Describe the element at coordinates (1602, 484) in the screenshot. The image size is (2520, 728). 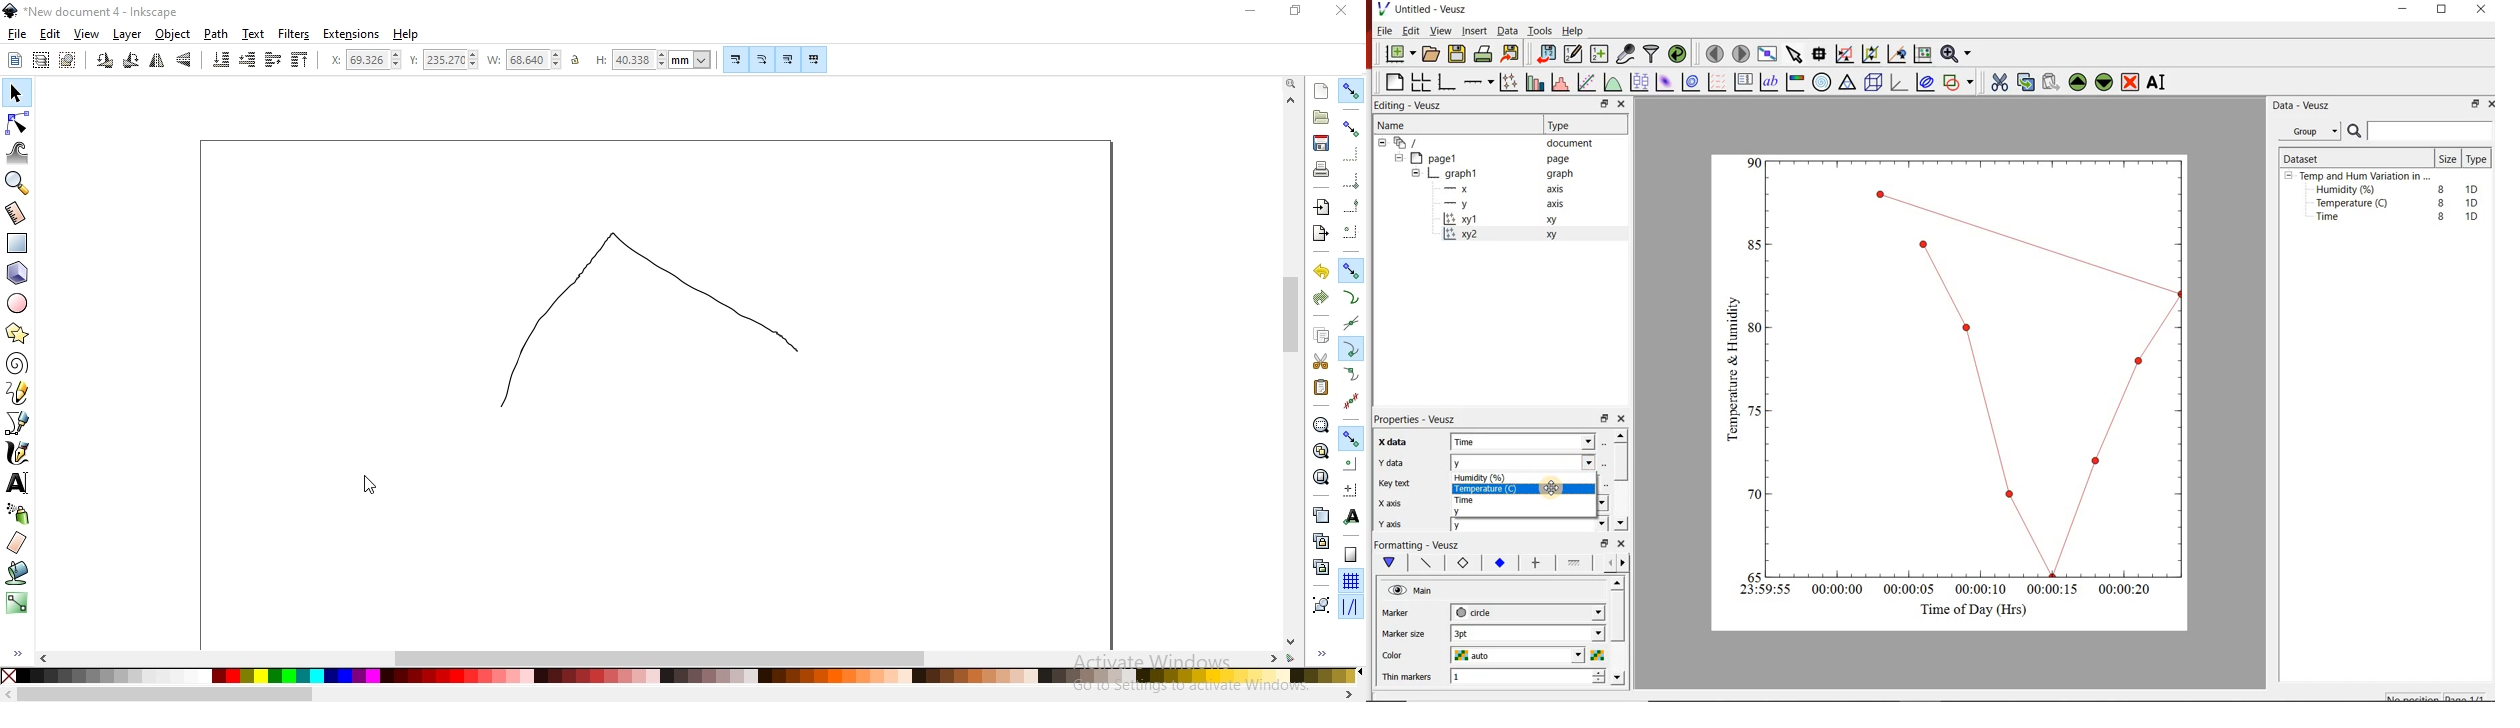
I see `edit text` at that location.